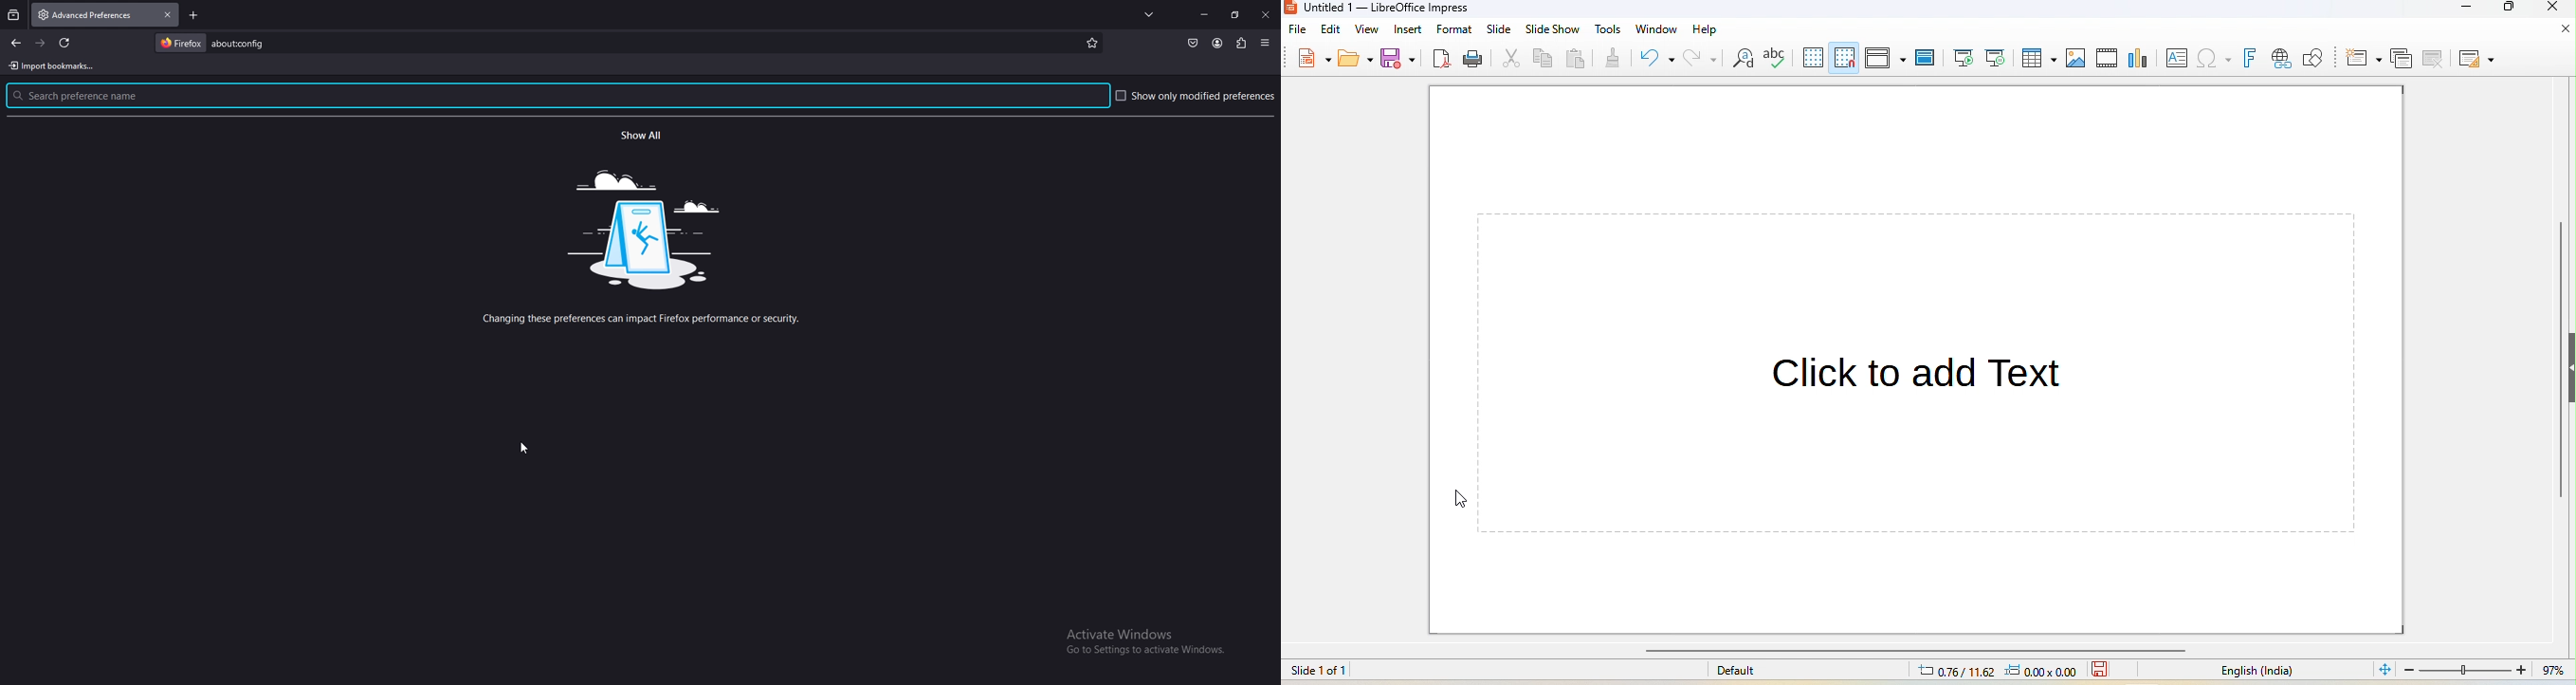 The width and height of the screenshot is (2576, 700). Describe the element at coordinates (1366, 674) in the screenshot. I see `slide 1 of 1` at that location.